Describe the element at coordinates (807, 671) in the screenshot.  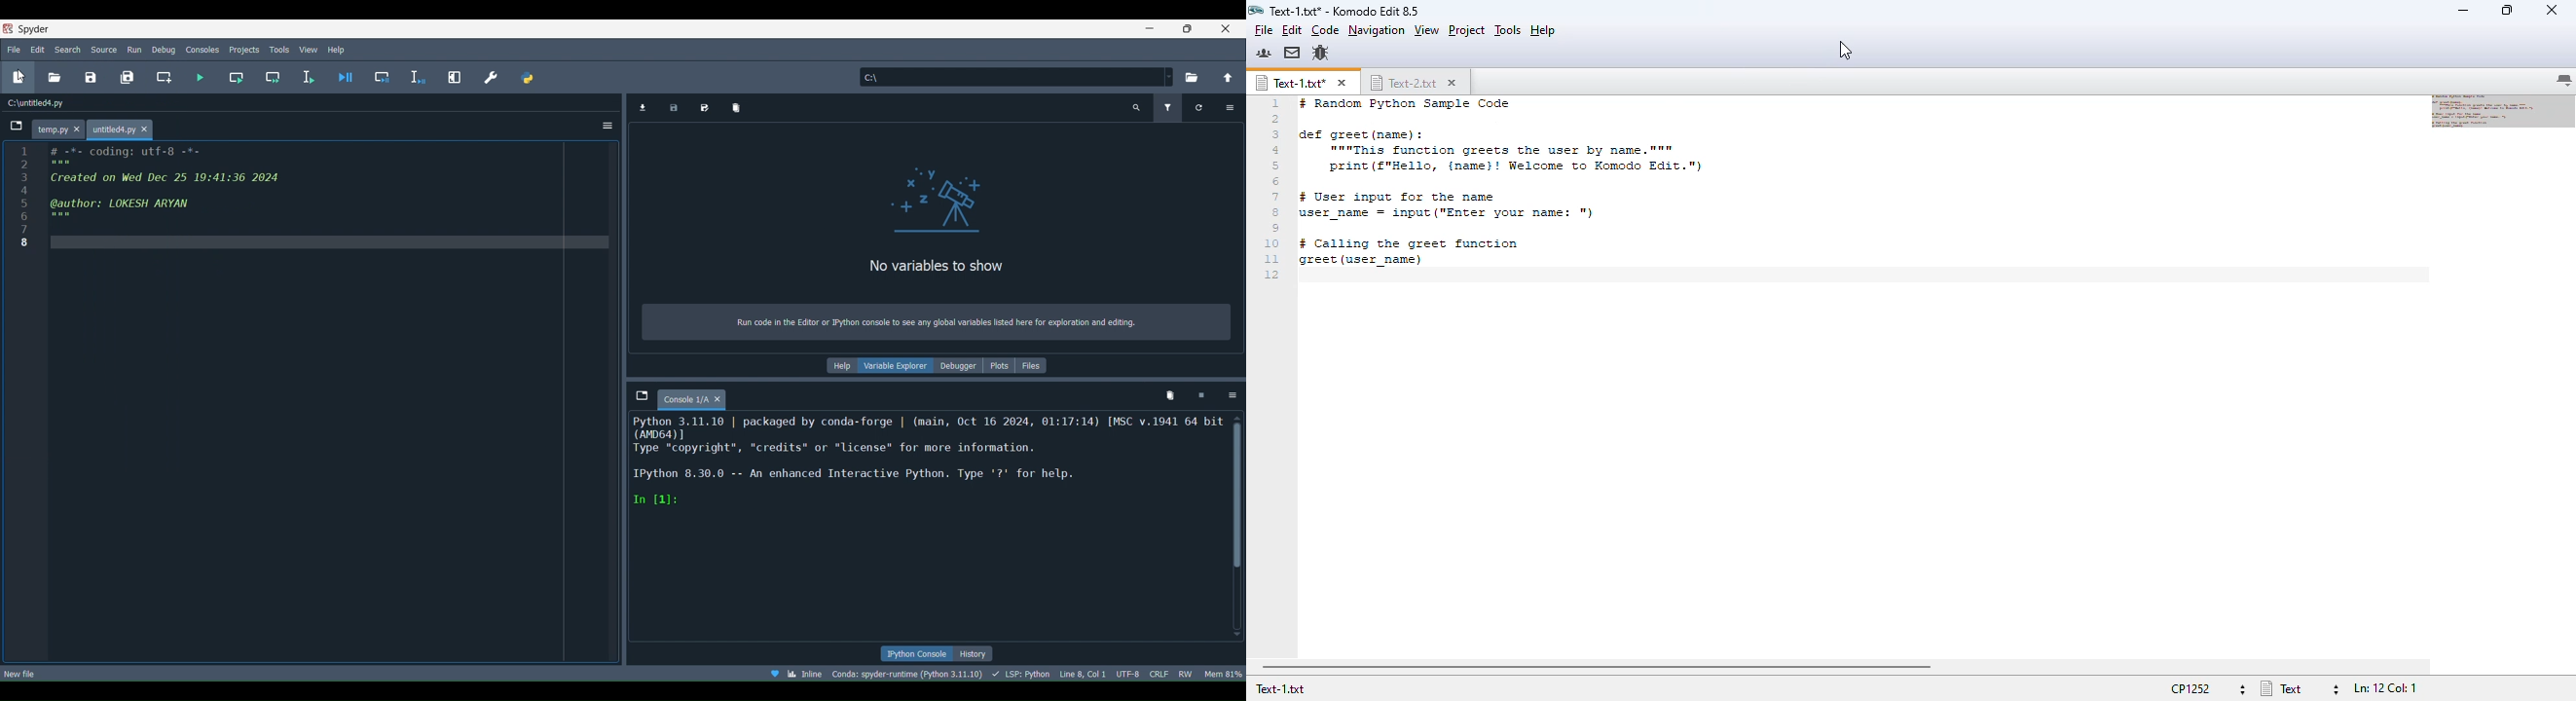
I see `Click to toggle between inline and interactive Matplotlib plotting` at that location.